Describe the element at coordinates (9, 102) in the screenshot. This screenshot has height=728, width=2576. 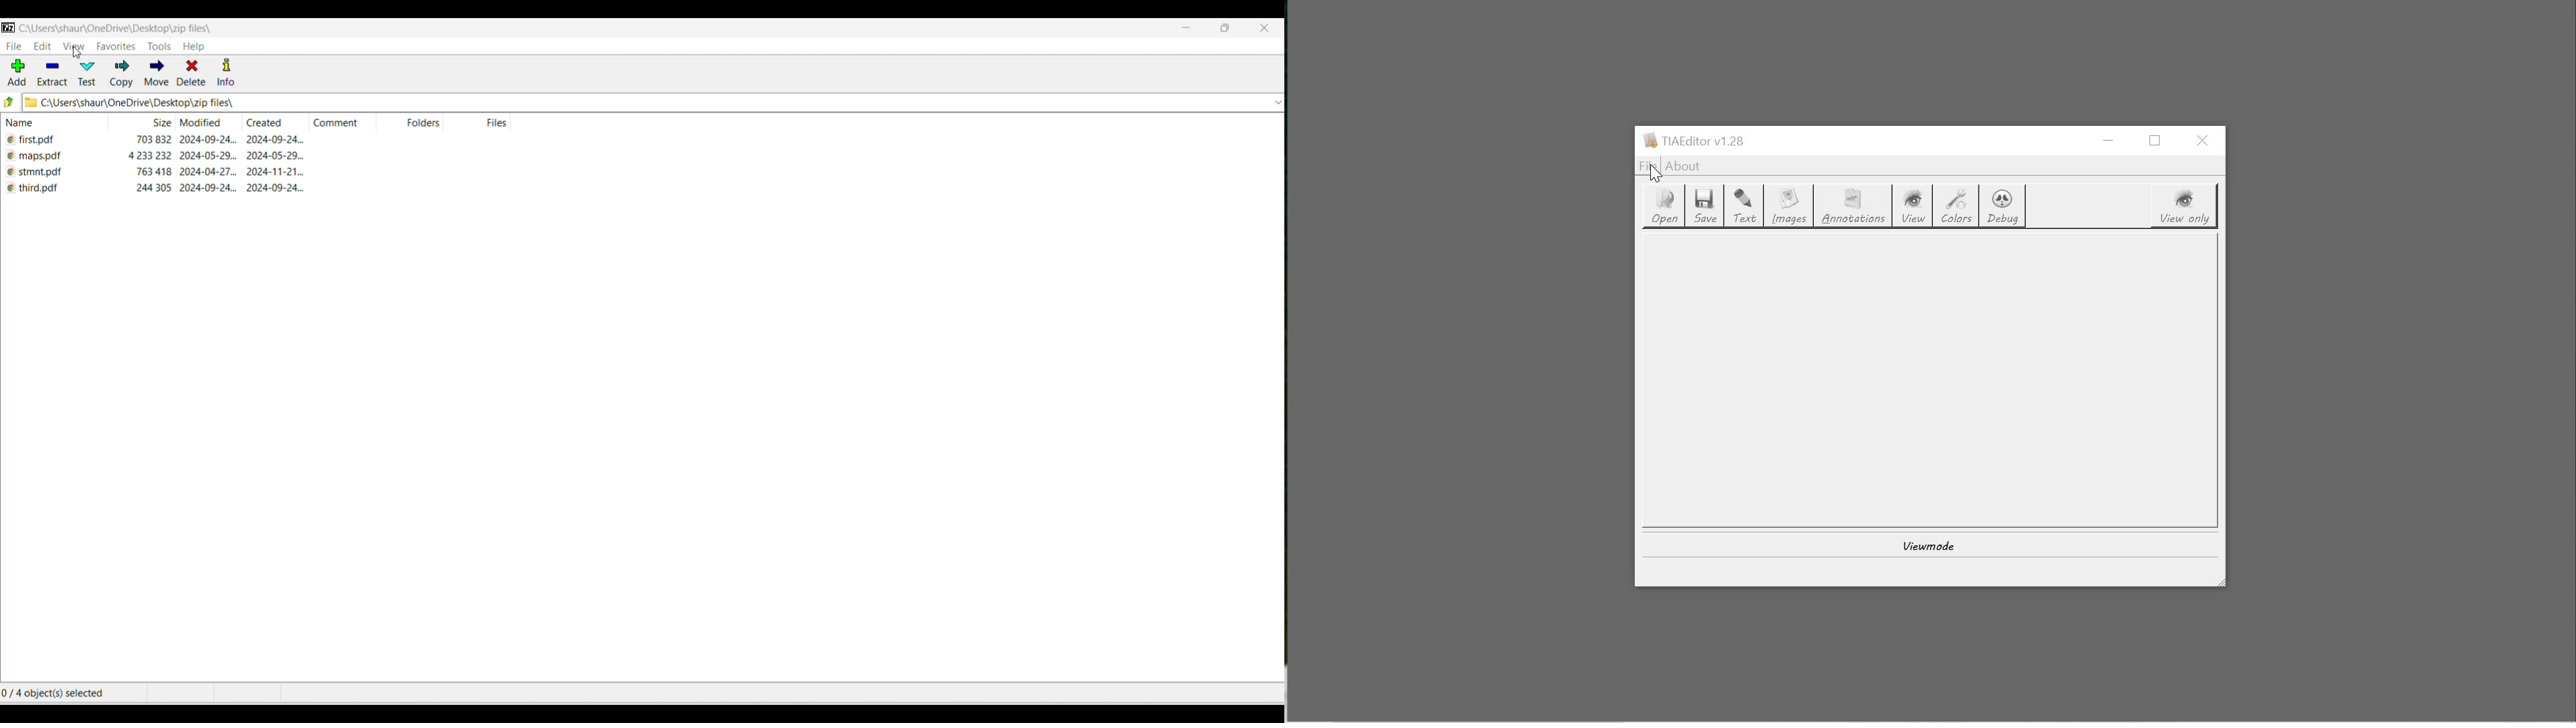
I see `previous paths` at that location.